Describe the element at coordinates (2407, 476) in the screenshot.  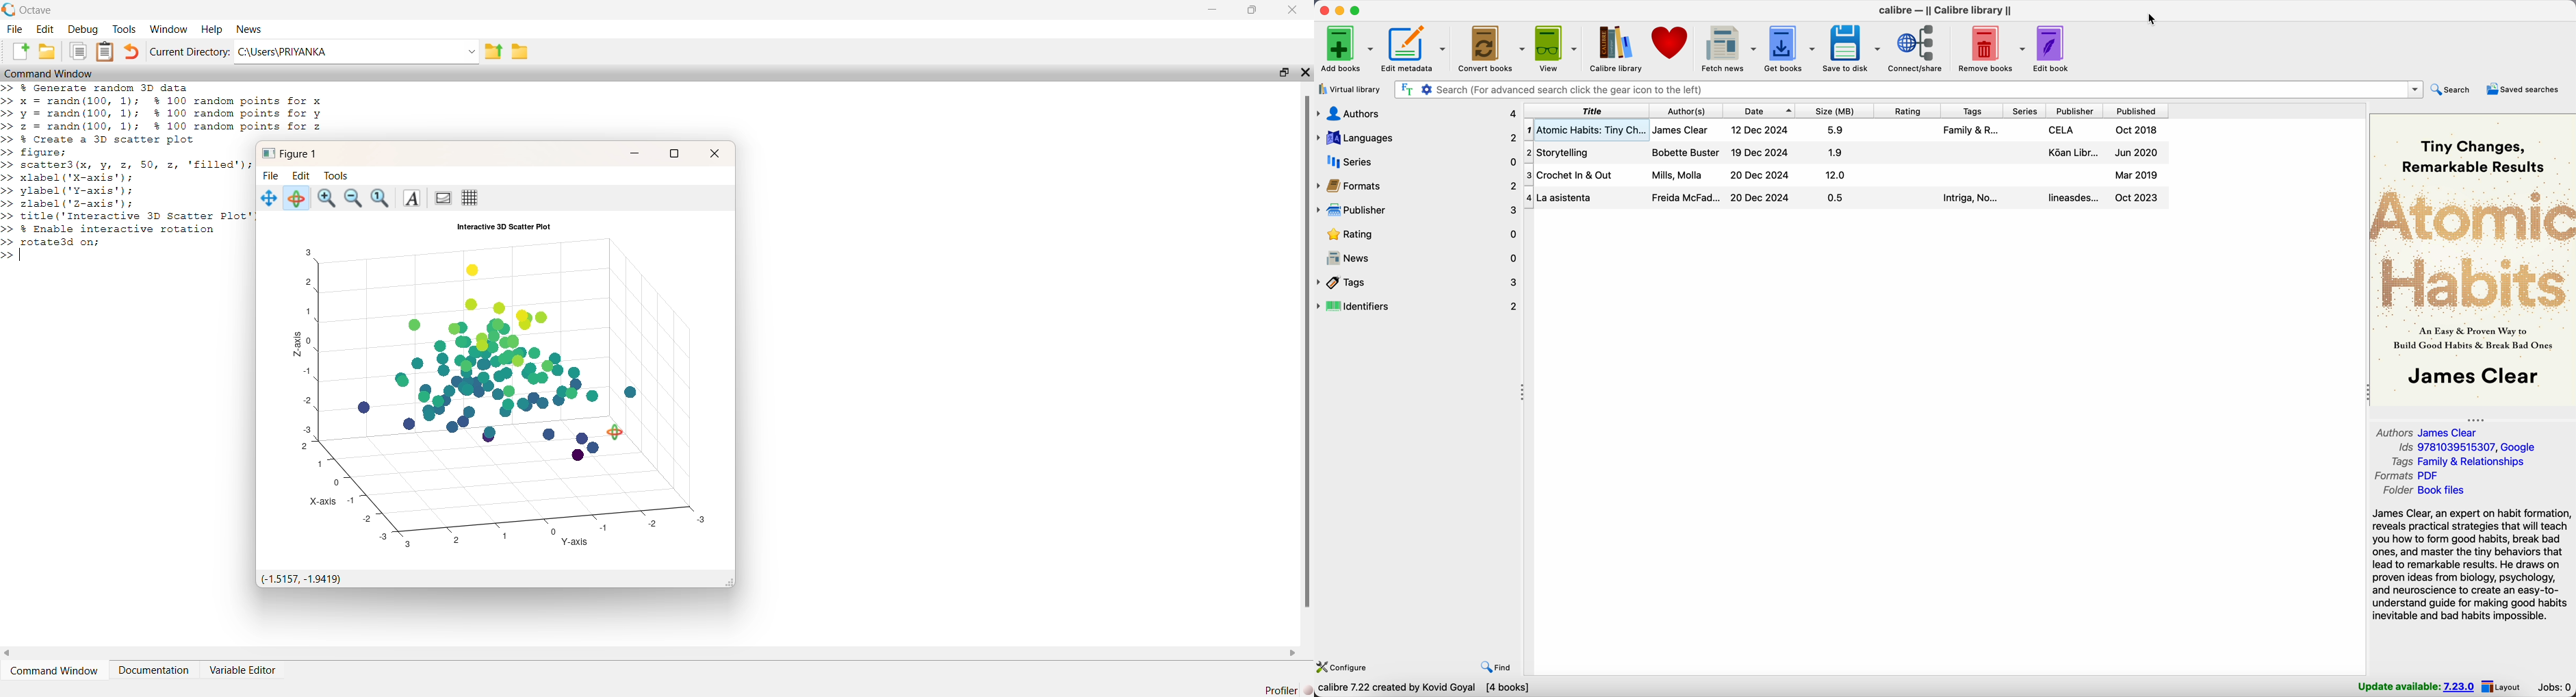
I see `formats PDF` at that location.